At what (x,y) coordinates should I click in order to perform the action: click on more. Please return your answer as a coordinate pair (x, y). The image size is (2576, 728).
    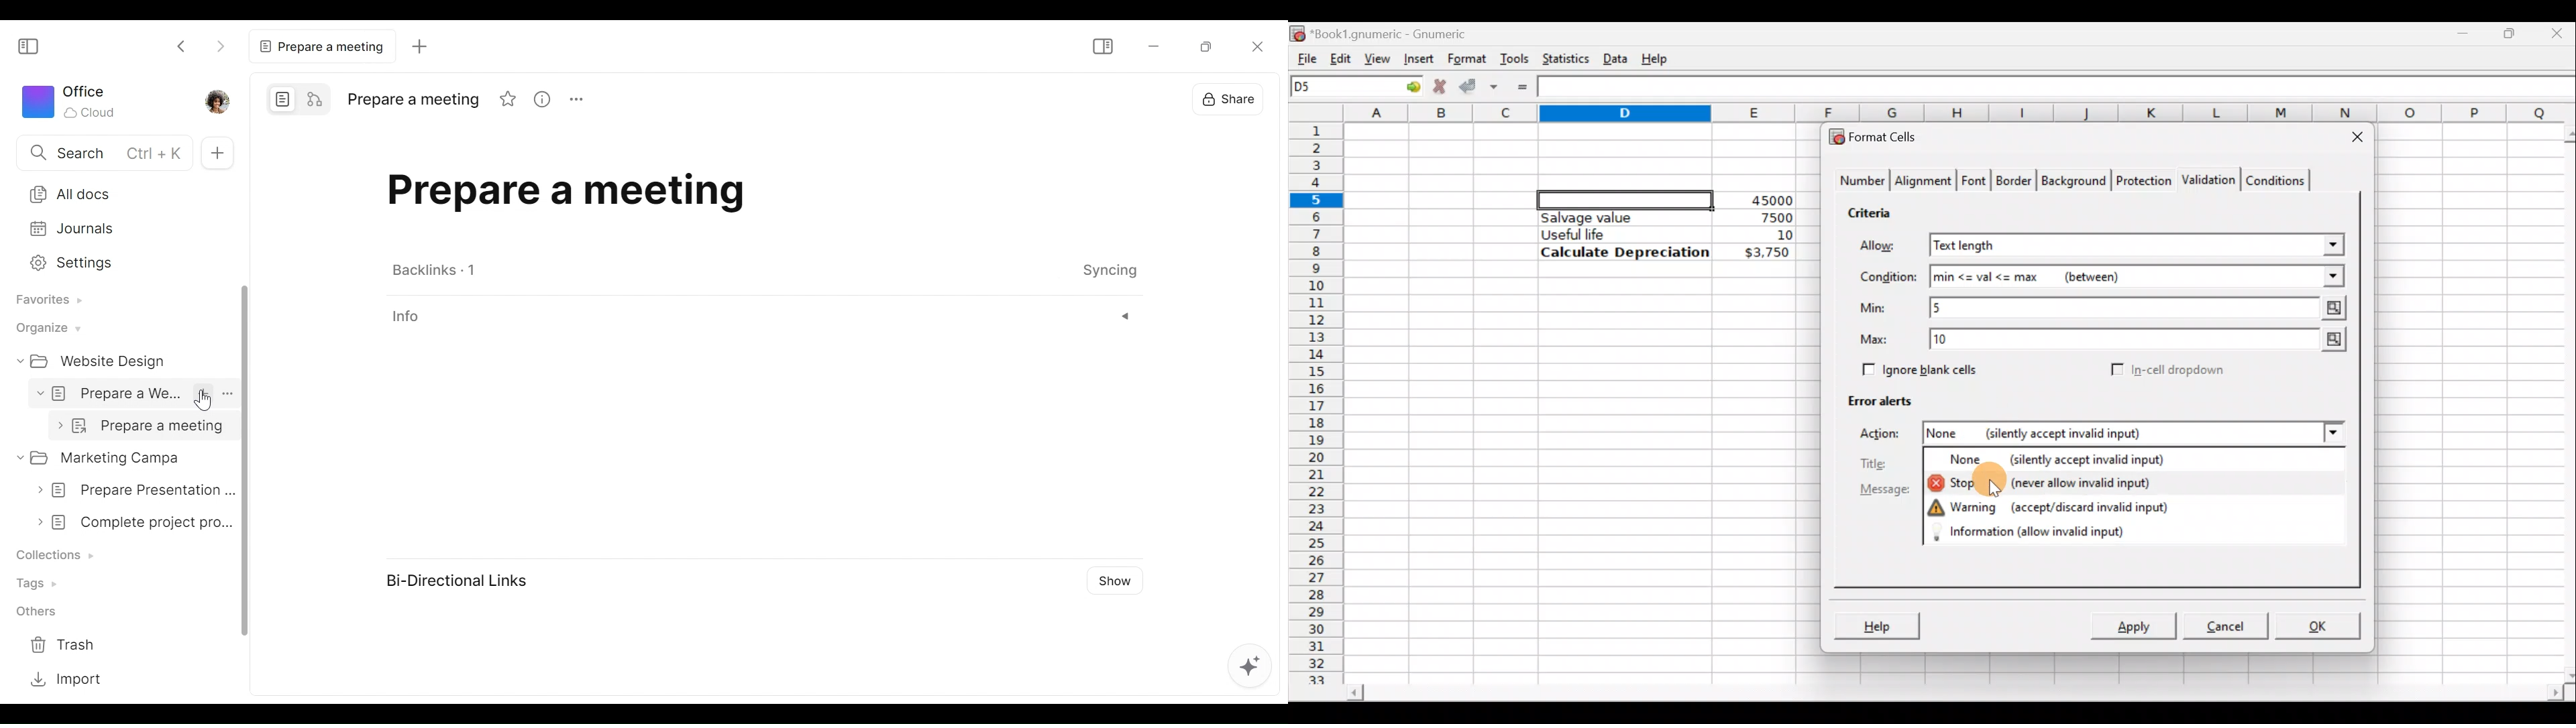
    Looking at the image, I should click on (580, 99).